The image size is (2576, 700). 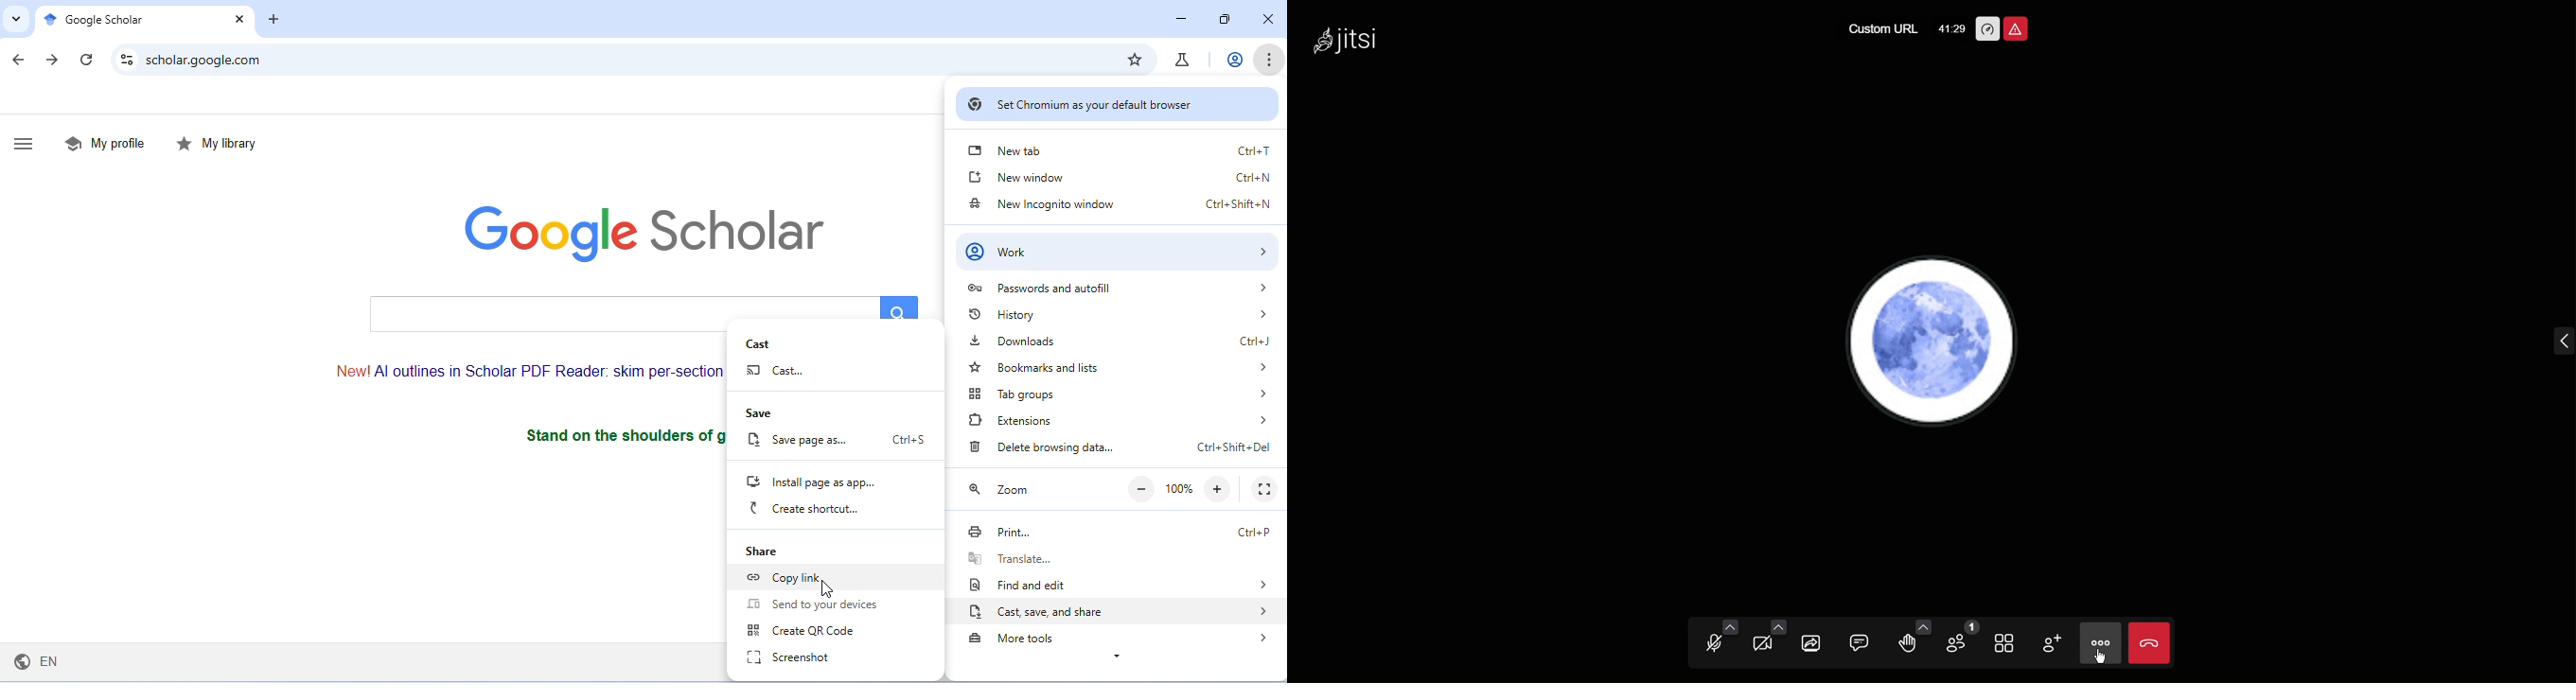 What do you see at coordinates (1264, 19) in the screenshot?
I see `close` at bounding box center [1264, 19].